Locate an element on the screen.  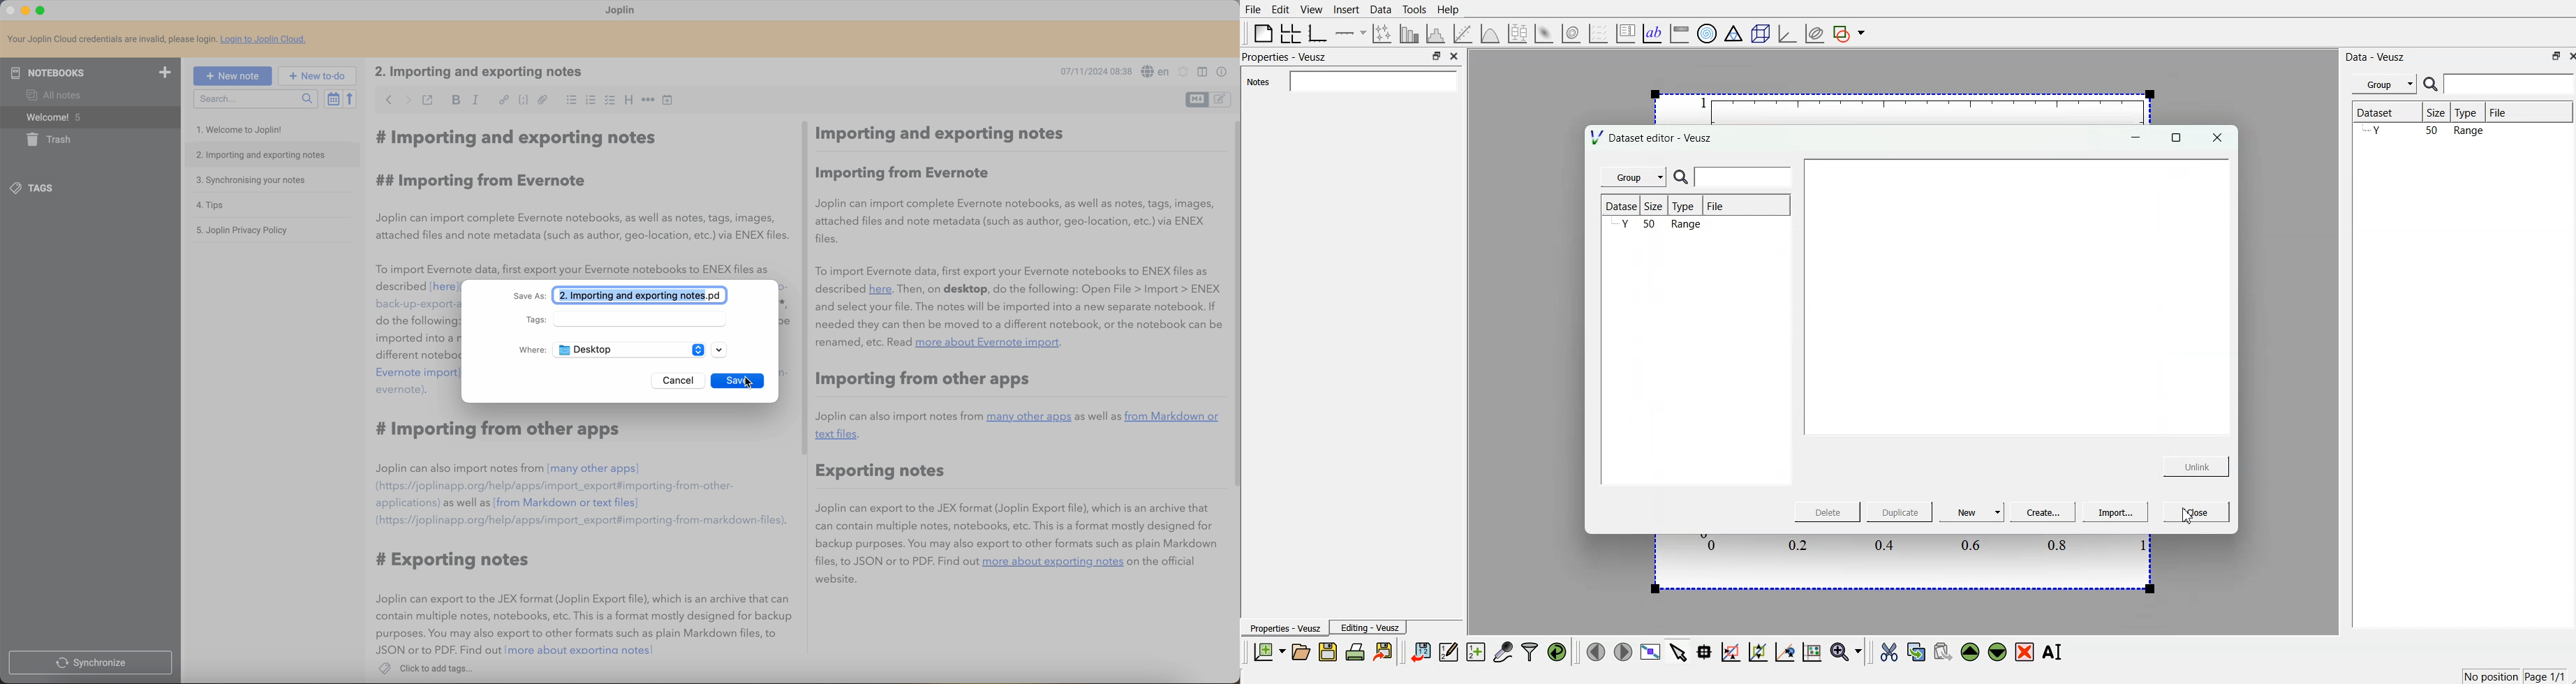
search bar is located at coordinates (255, 98).